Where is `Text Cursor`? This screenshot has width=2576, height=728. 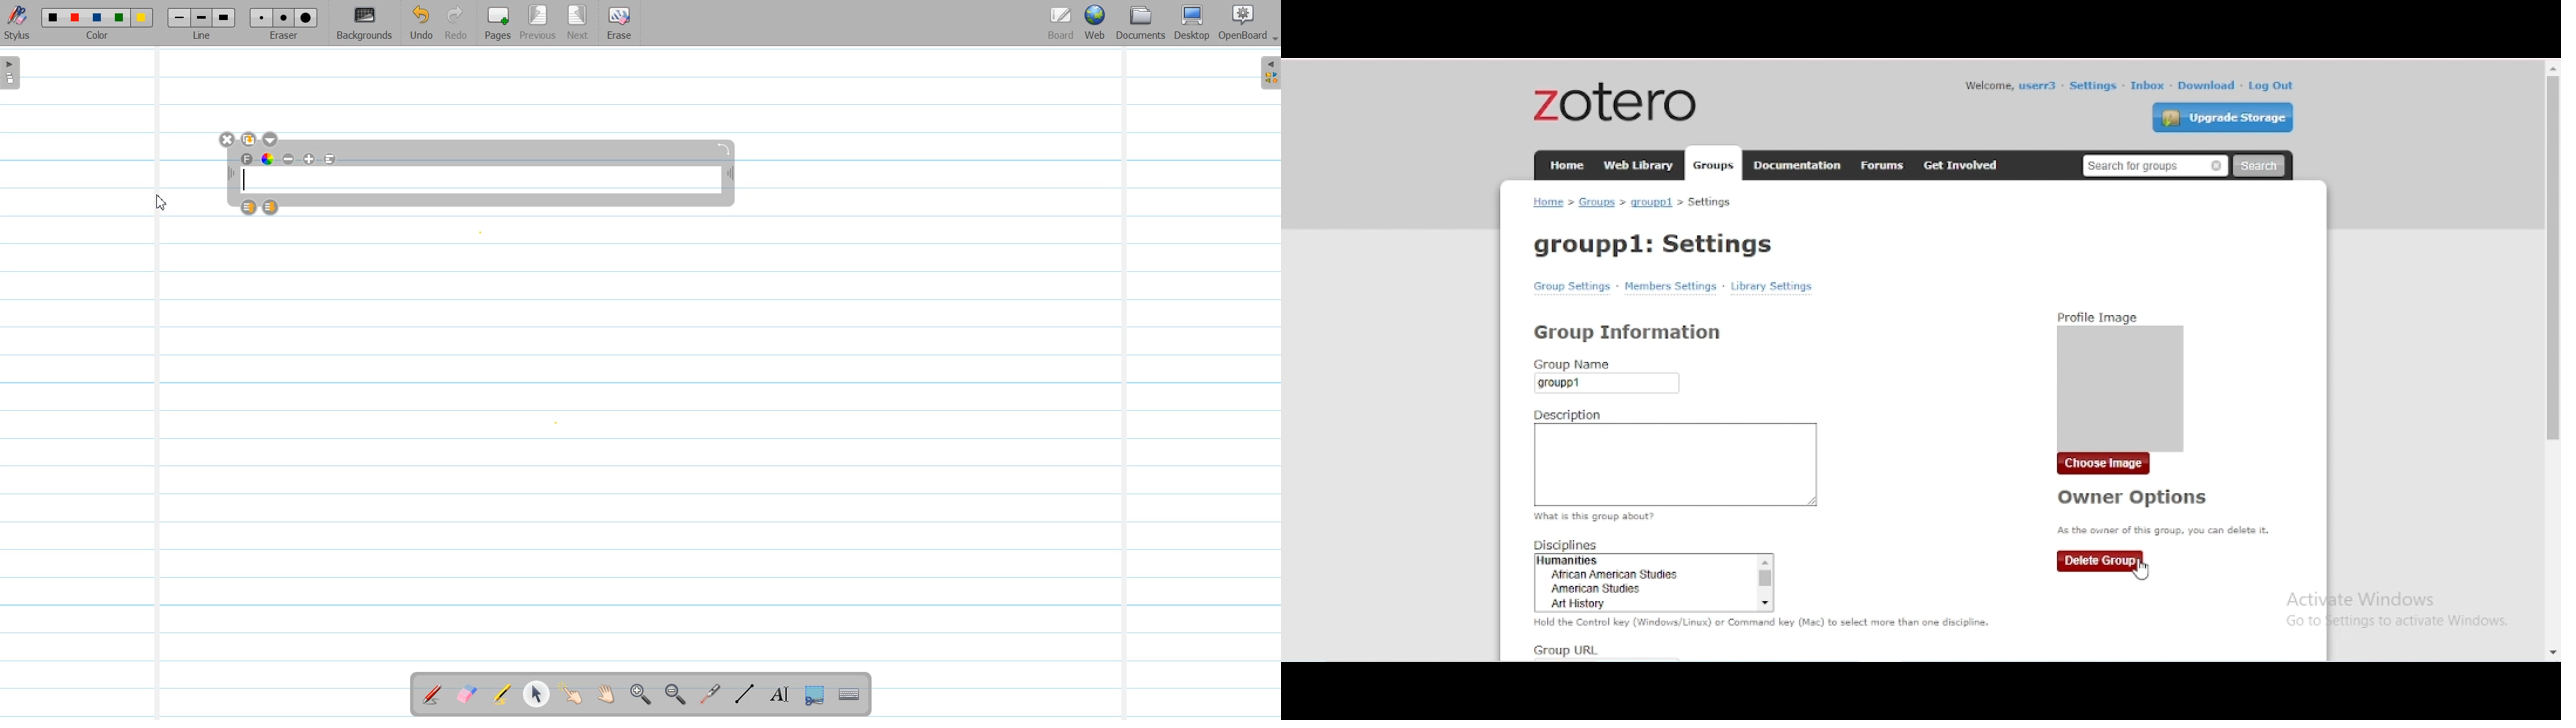
Text Cursor is located at coordinates (244, 179).